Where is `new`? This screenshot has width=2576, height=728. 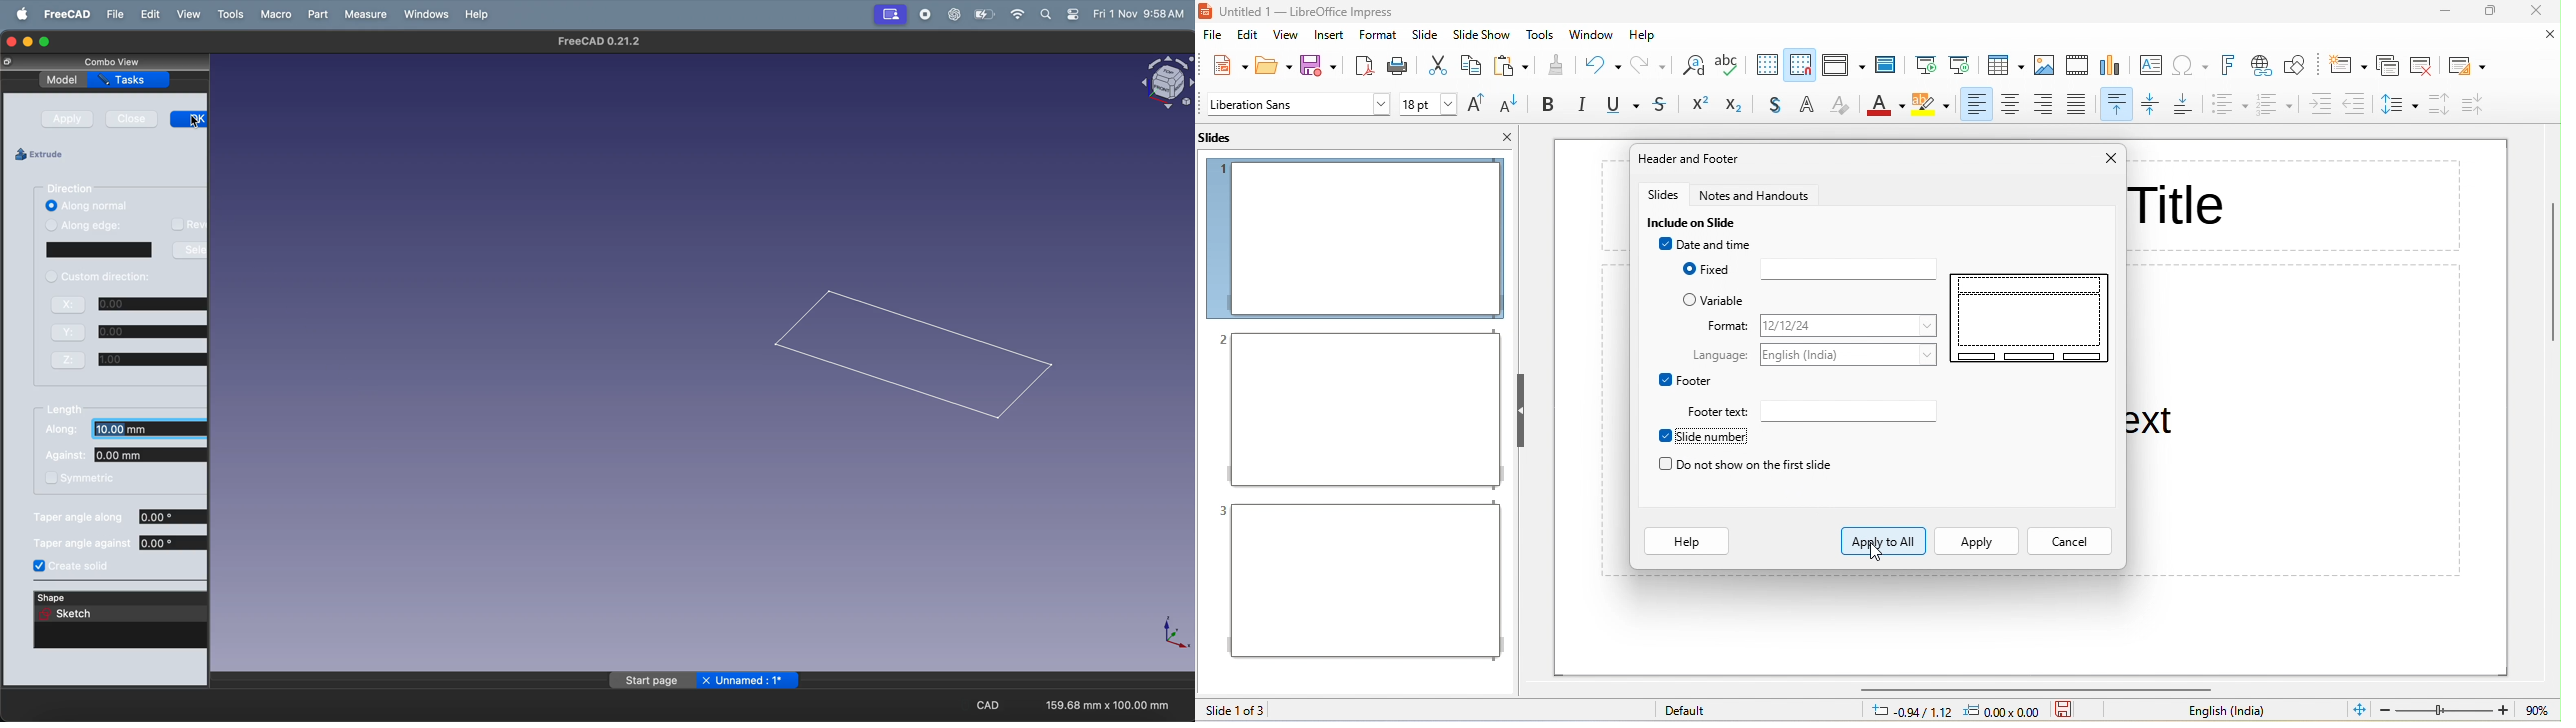
new is located at coordinates (1224, 64).